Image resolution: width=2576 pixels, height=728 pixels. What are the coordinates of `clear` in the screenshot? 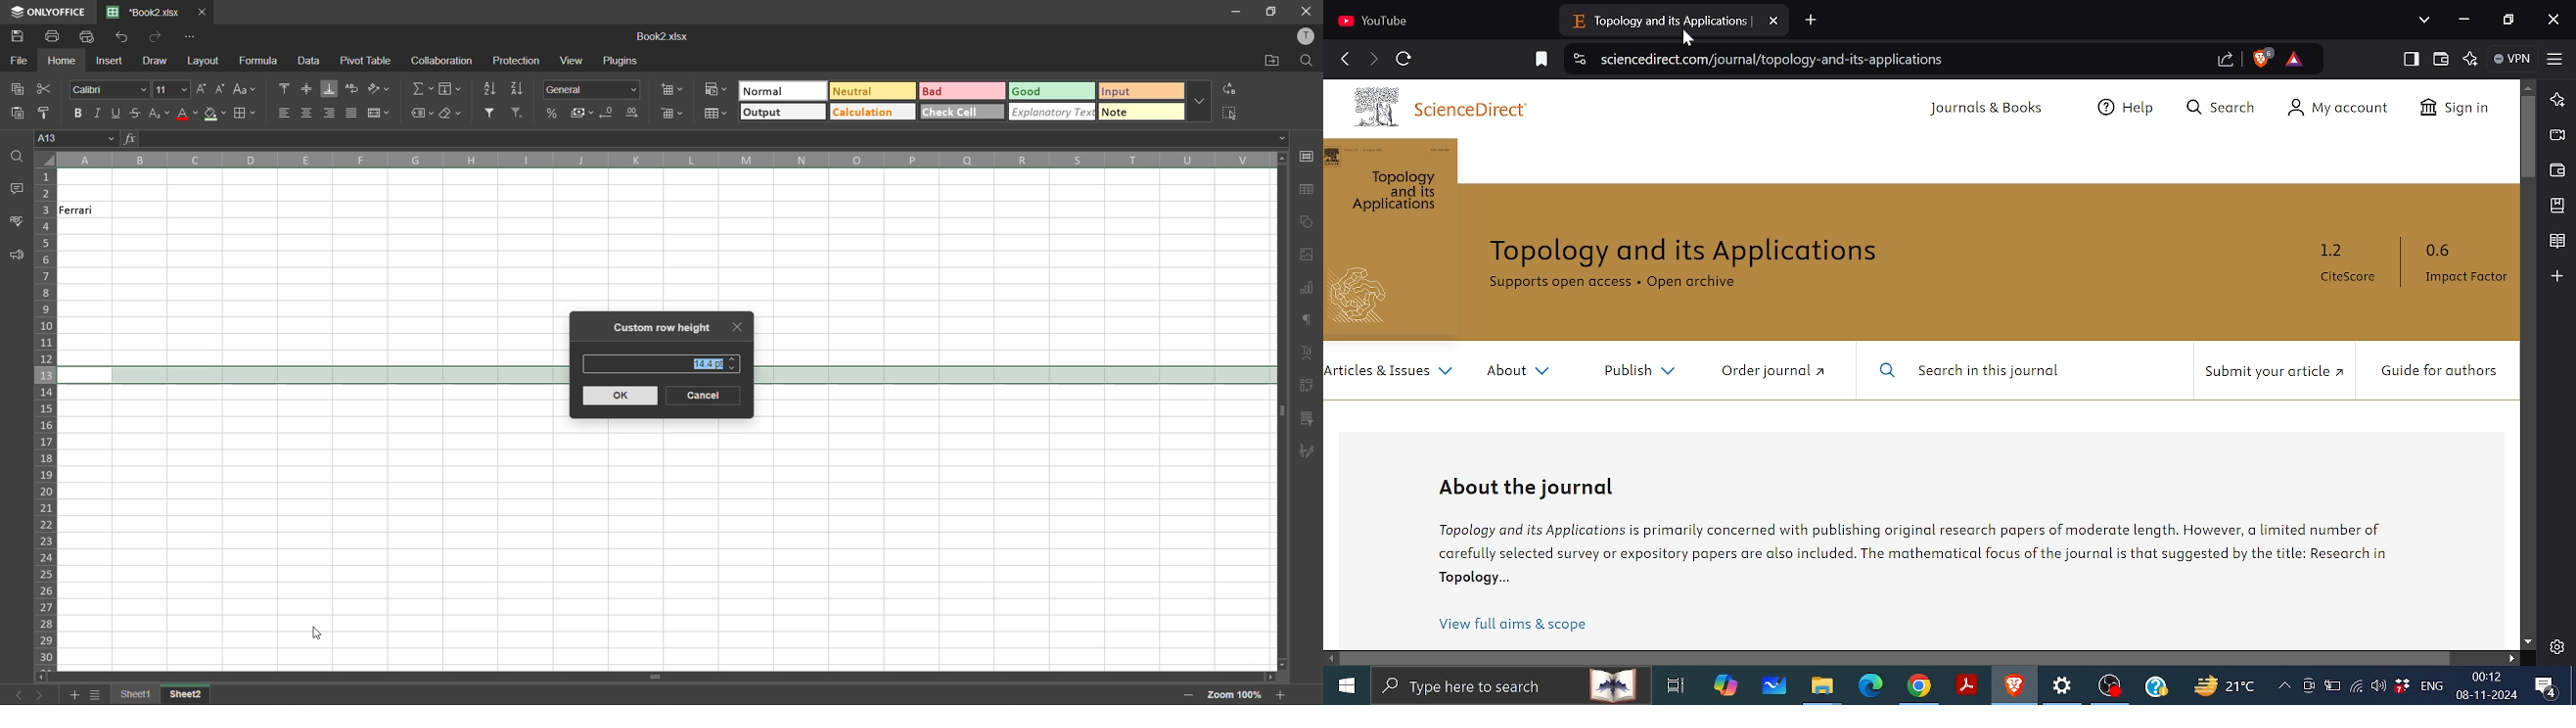 It's located at (455, 115).